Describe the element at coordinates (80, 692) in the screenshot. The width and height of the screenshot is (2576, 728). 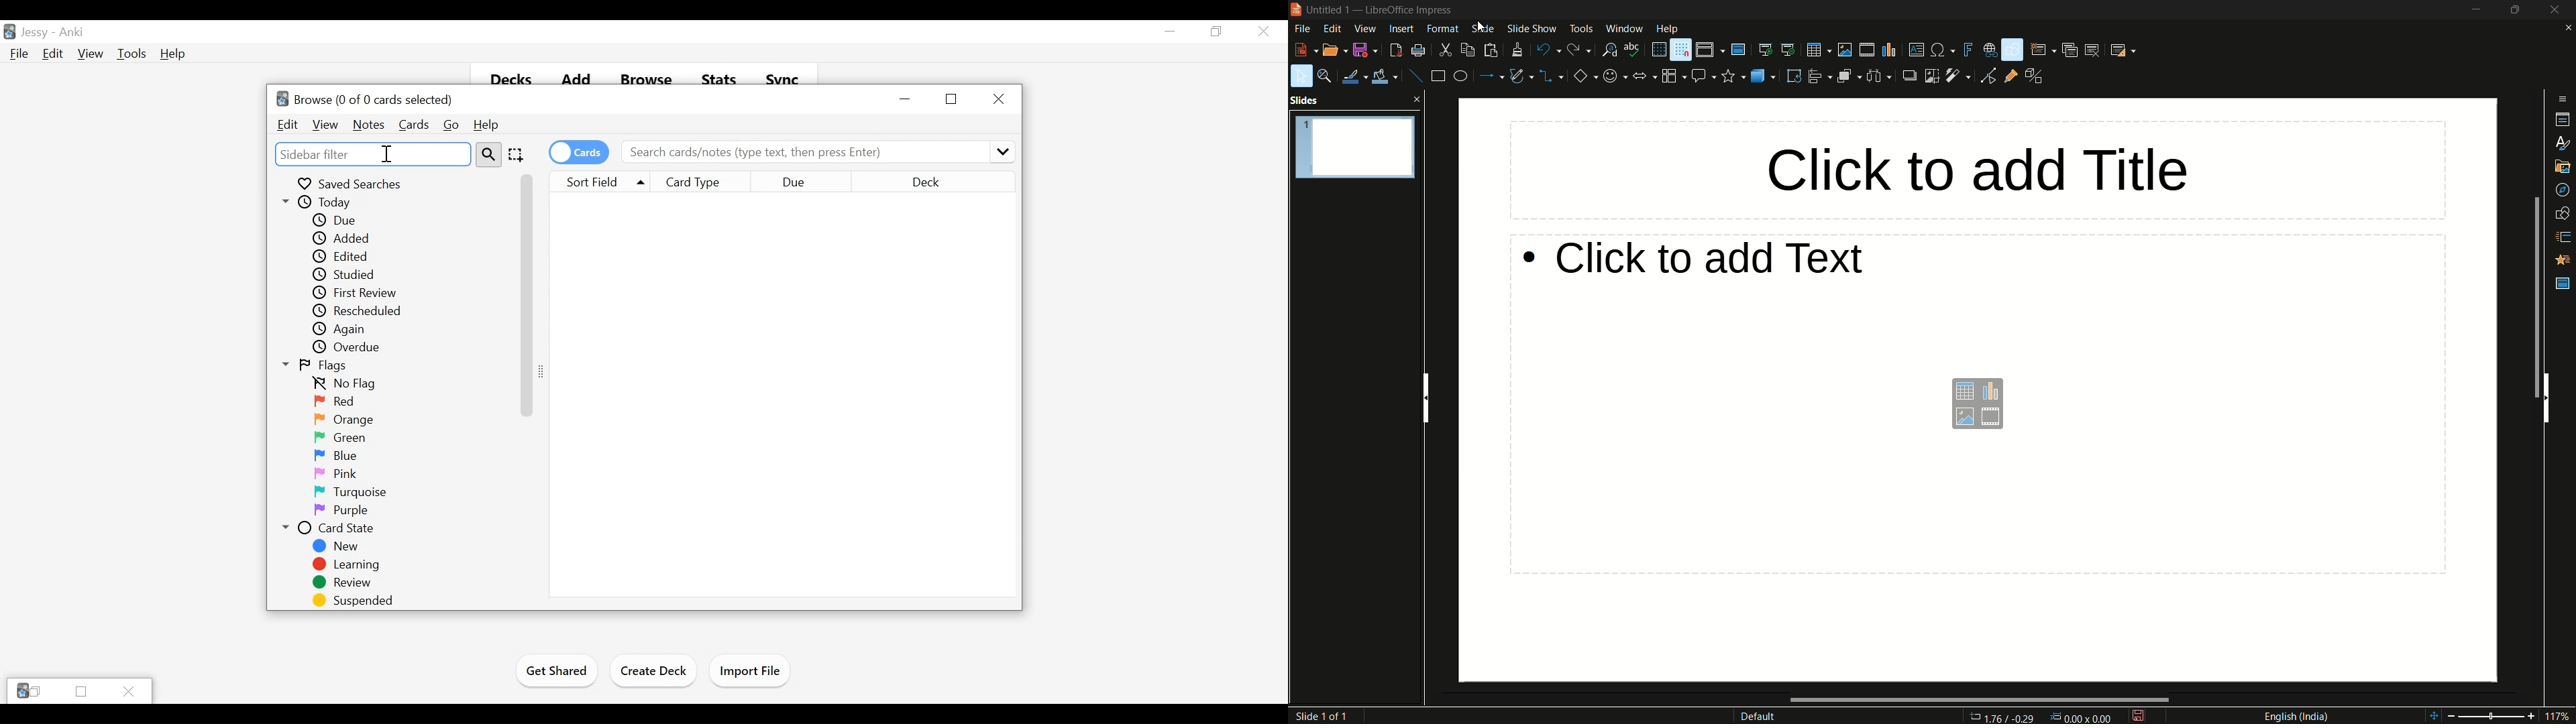
I see `Restore` at that location.